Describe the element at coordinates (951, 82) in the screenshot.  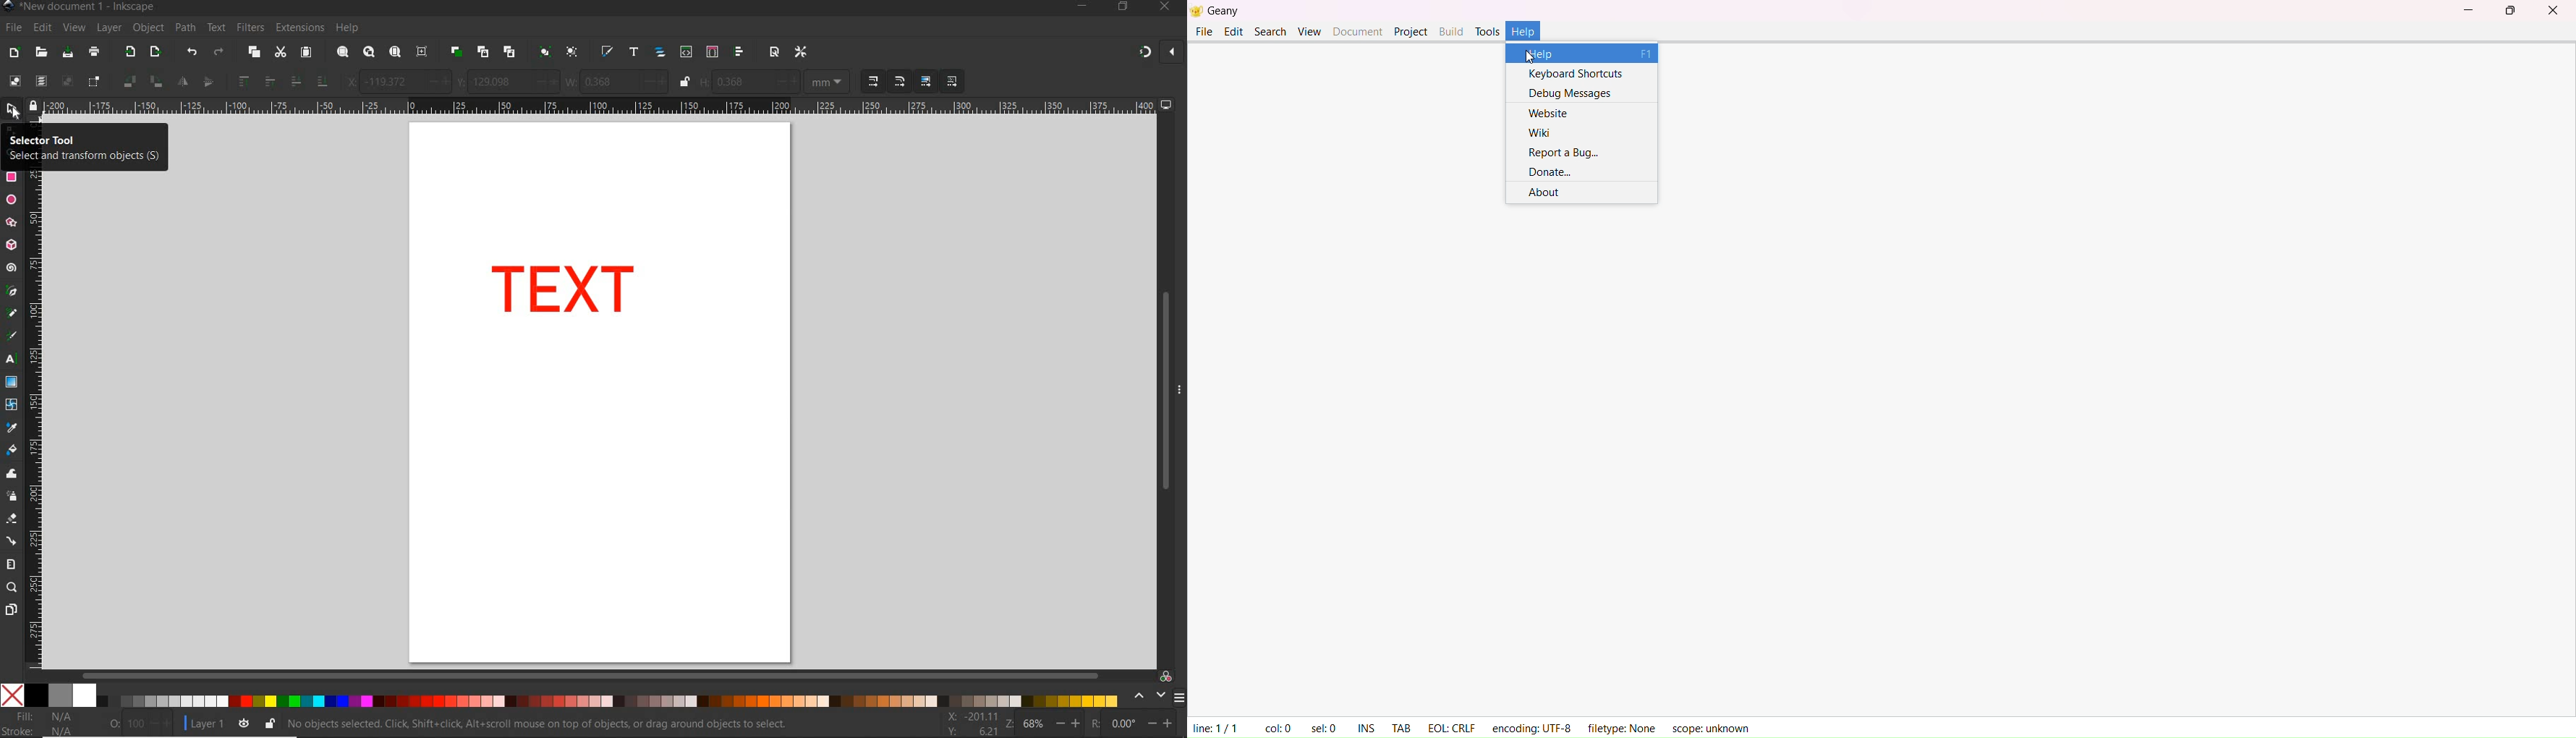
I see `MOVE PATTERNS` at that location.